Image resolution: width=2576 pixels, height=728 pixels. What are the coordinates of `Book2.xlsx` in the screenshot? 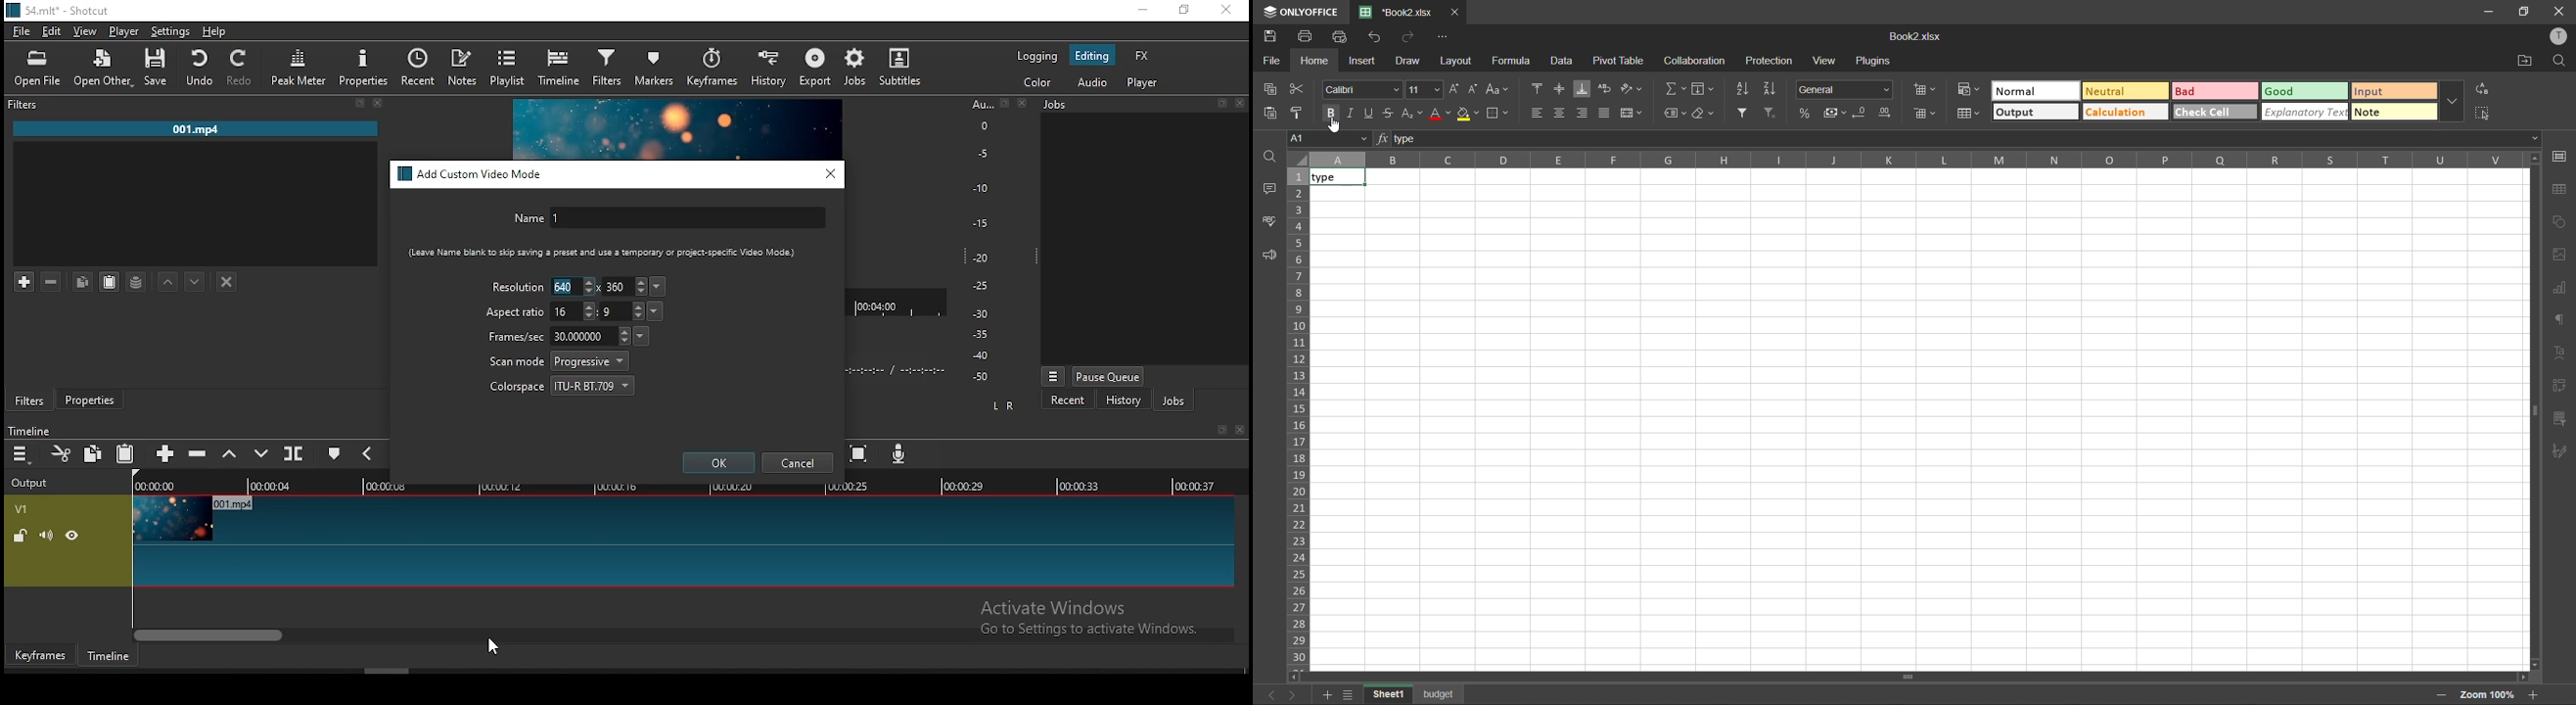 It's located at (1398, 12).